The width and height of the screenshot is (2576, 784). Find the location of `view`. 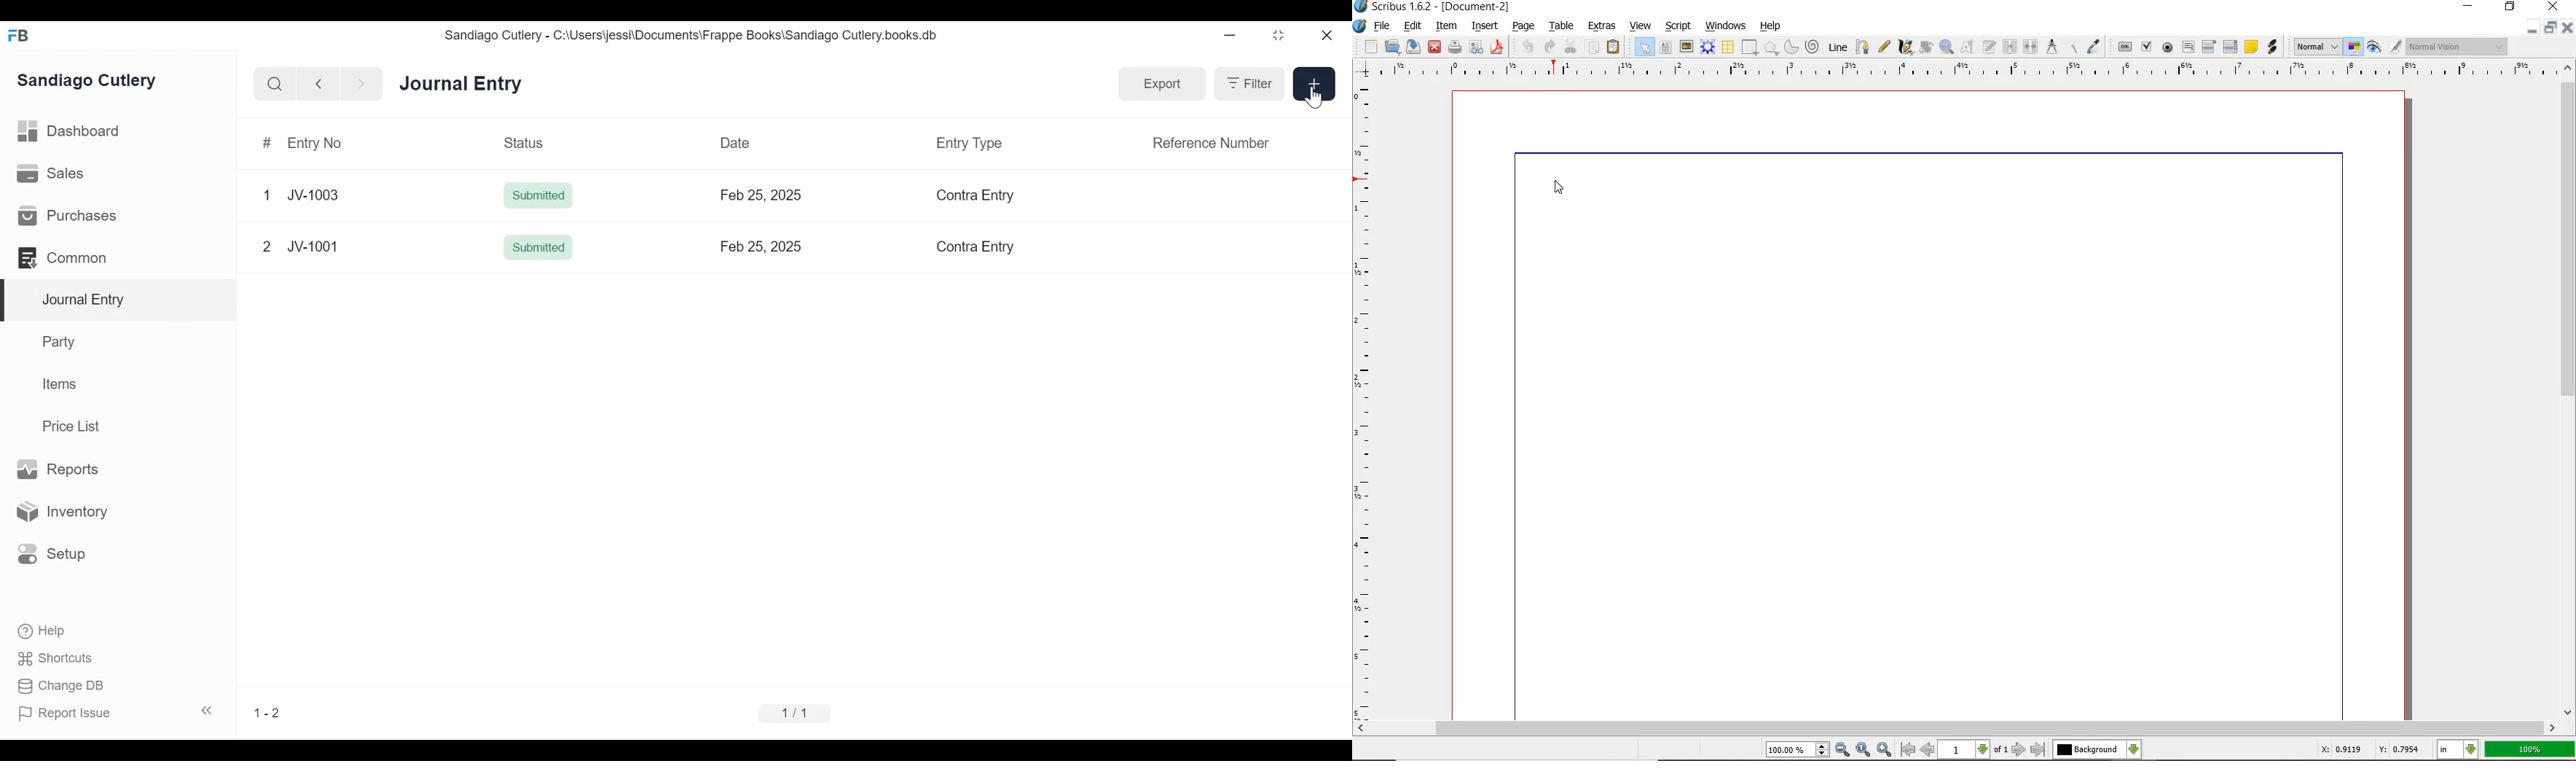

view is located at coordinates (1641, 28).